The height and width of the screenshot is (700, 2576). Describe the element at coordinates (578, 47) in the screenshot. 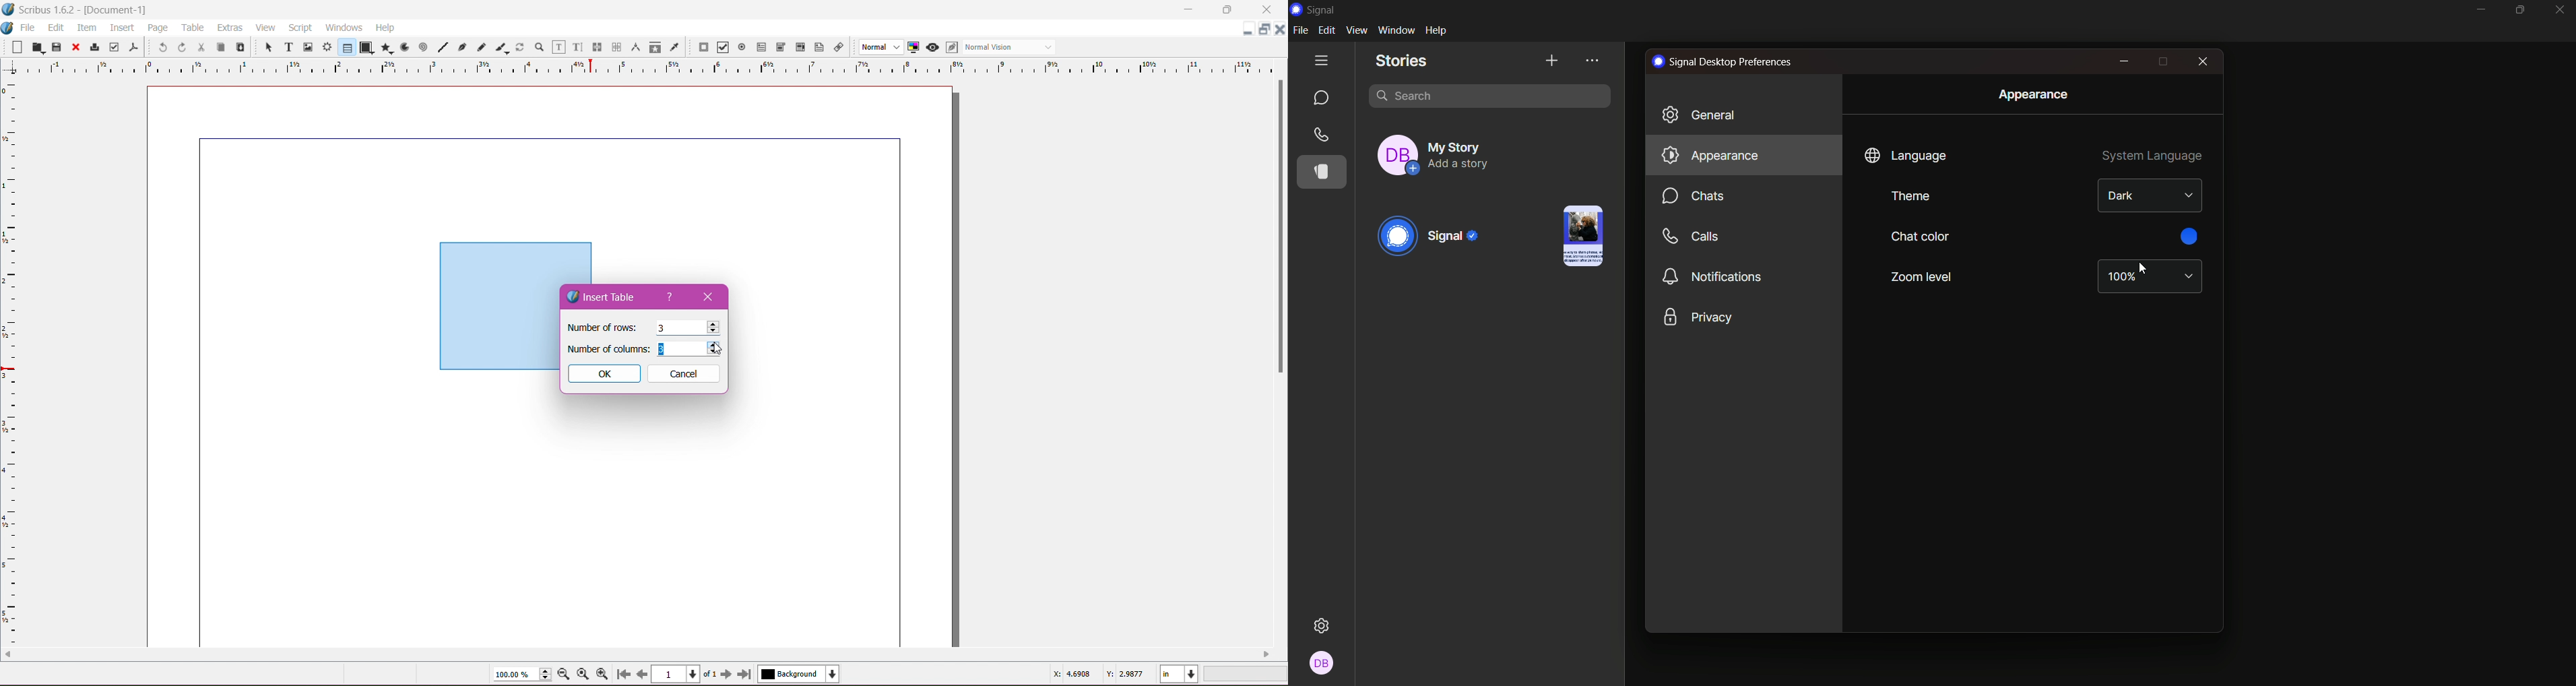

I see `Edit Text with Story` at that location.